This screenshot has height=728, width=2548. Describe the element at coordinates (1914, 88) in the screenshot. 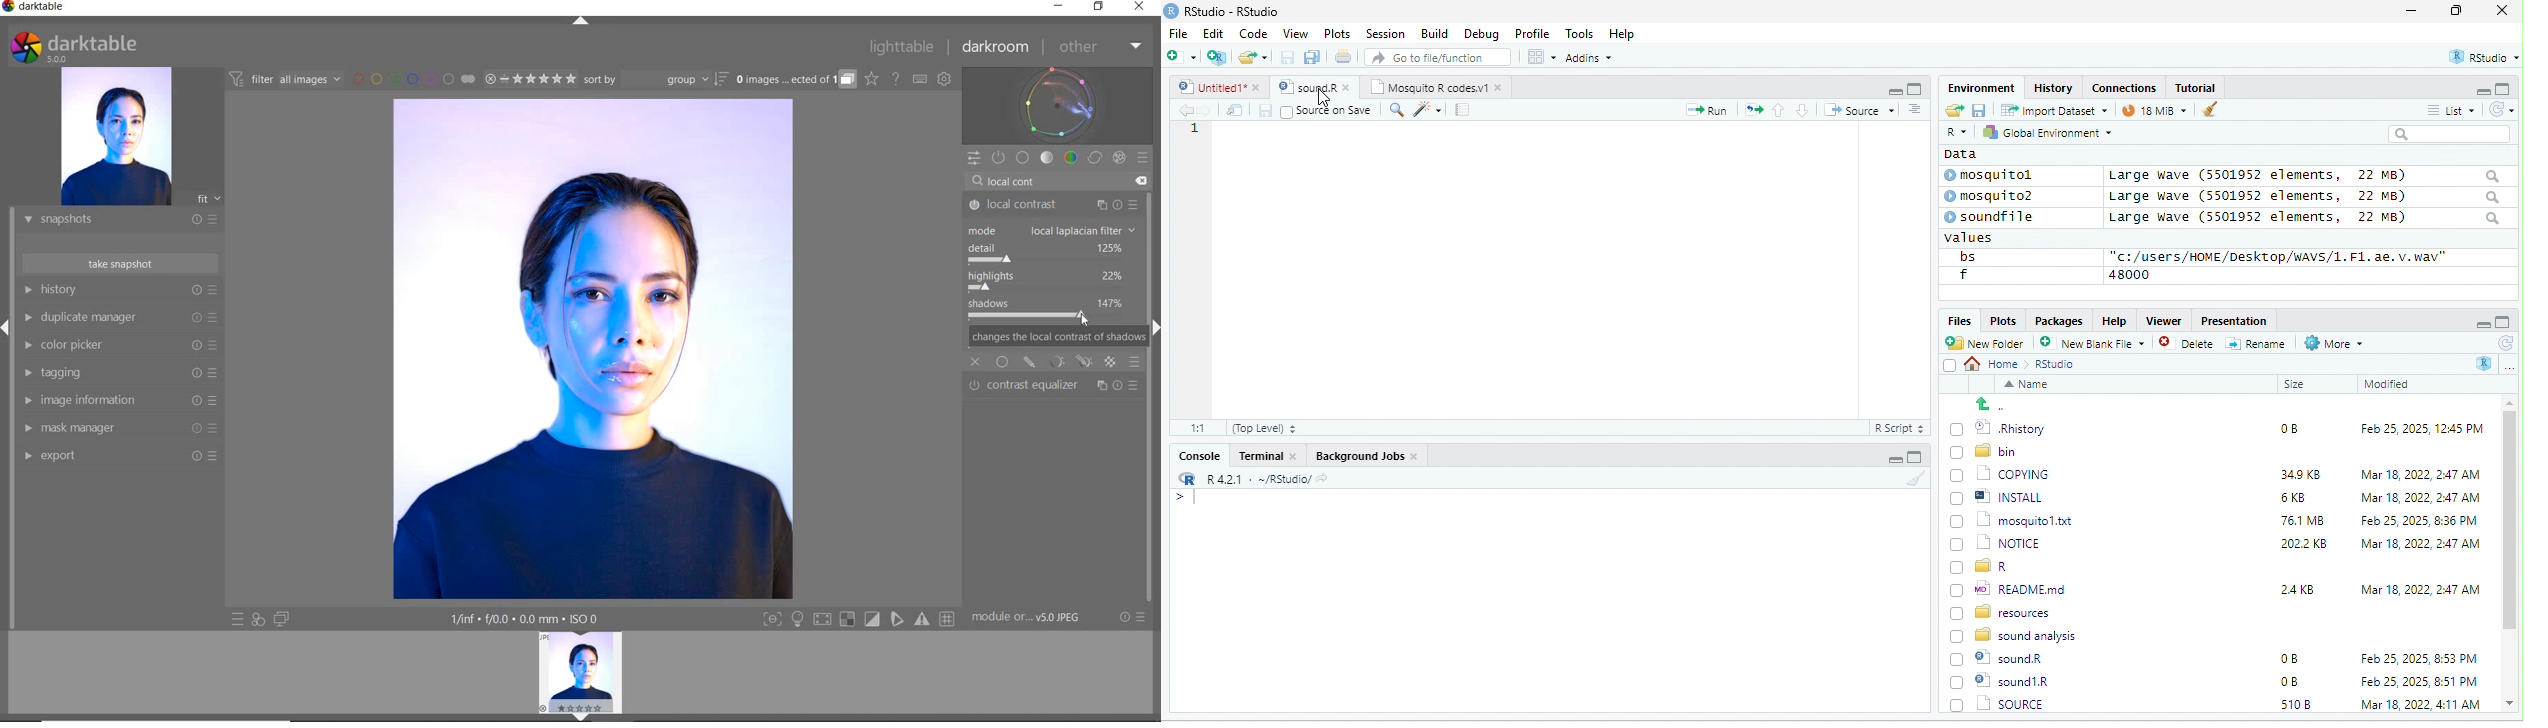

I see `maximize` at that location.